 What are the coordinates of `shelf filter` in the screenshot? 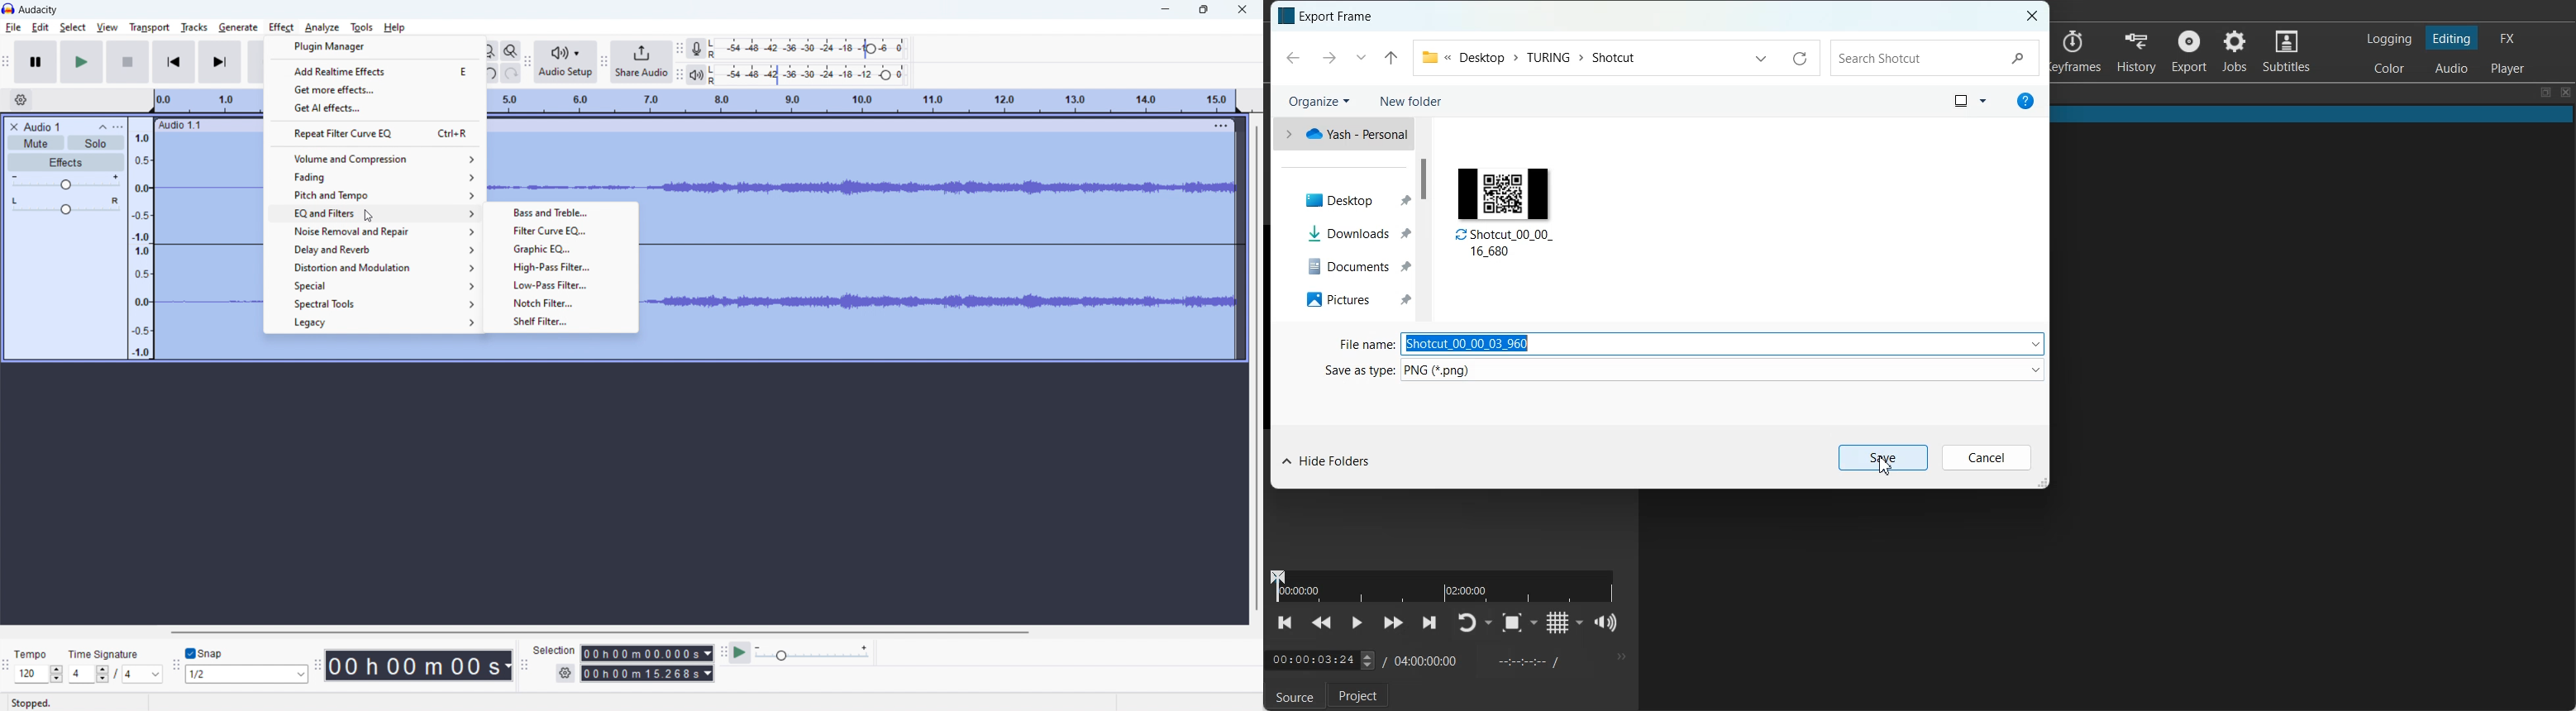 It's located at (562, 322).